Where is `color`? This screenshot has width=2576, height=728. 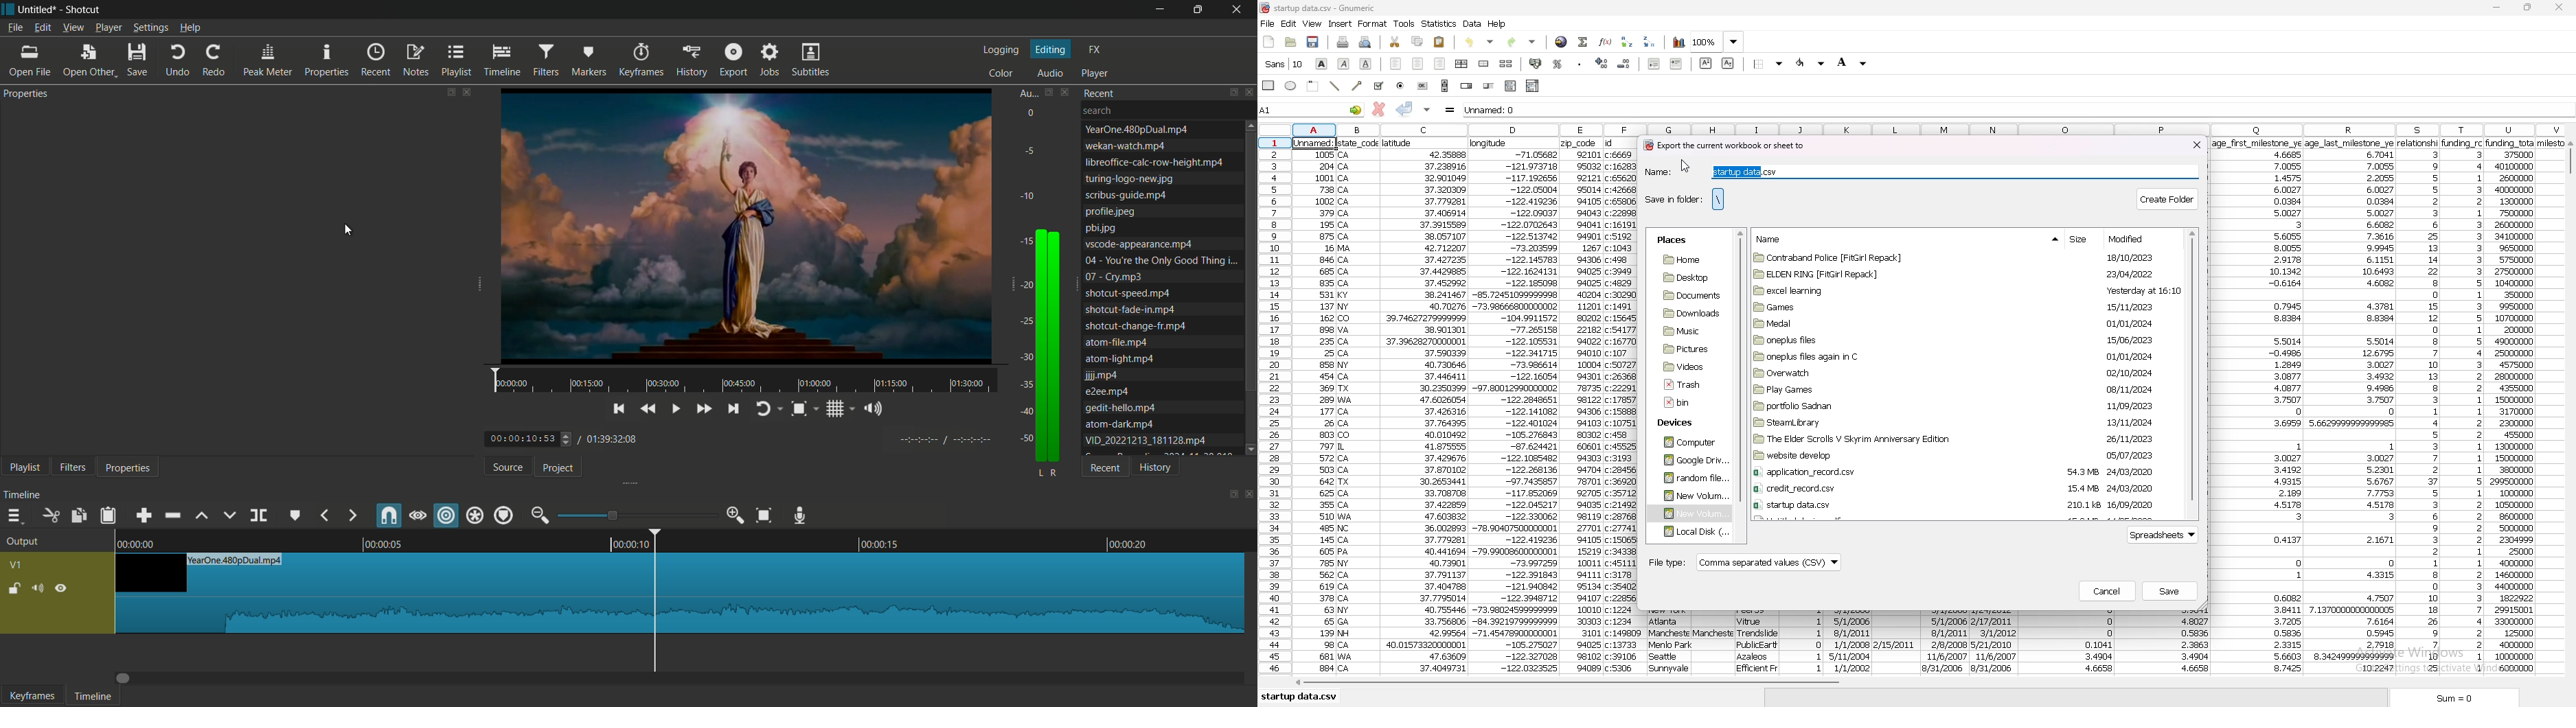 color is located at coordinates (1002, 72).